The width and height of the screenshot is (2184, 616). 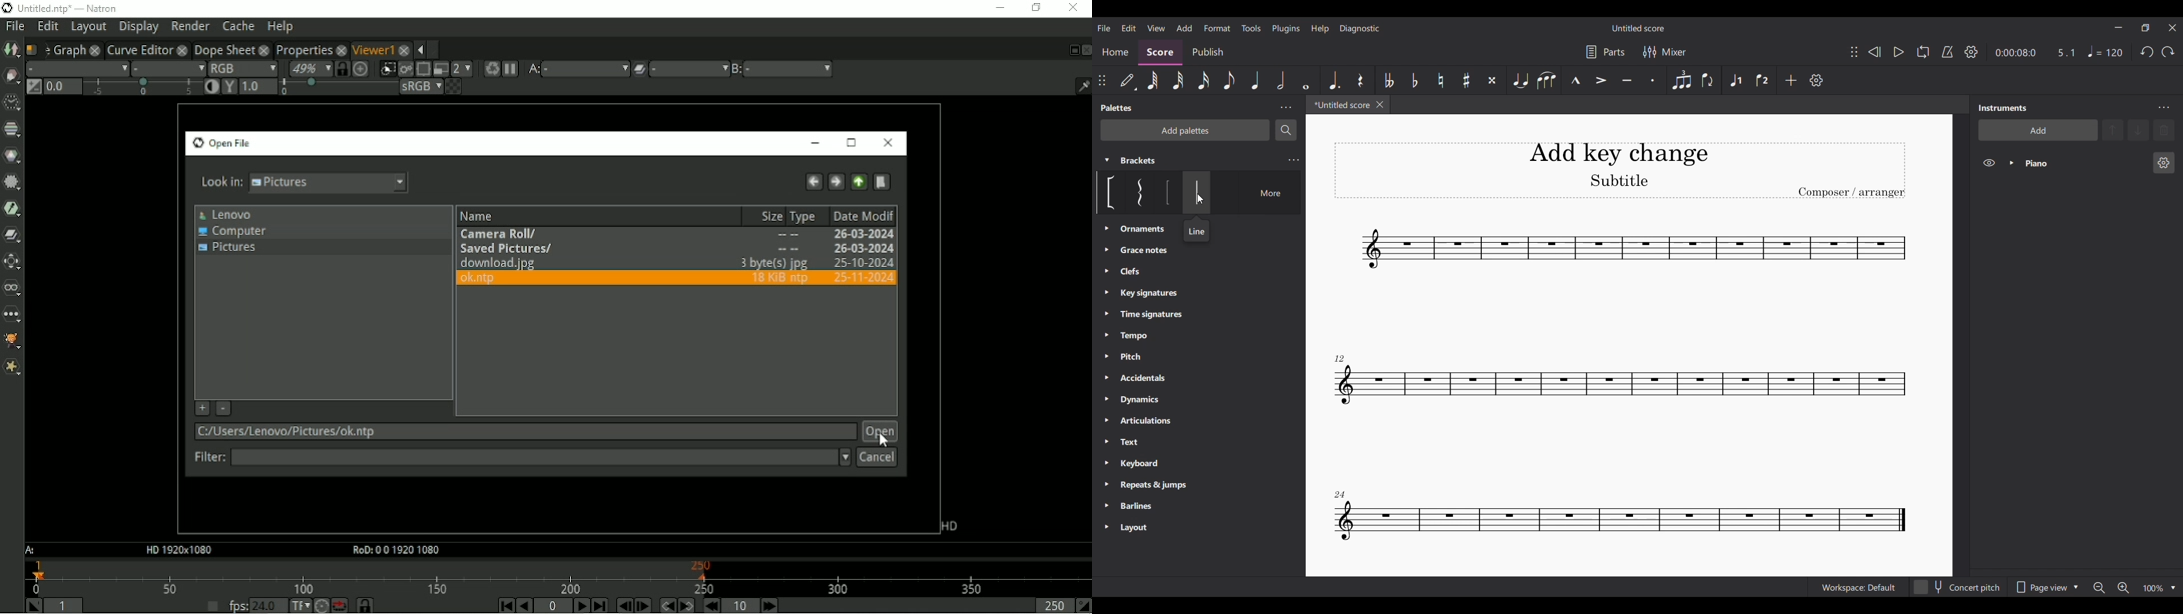 I want to click on Other palette options, so click(x=1150, y=379).